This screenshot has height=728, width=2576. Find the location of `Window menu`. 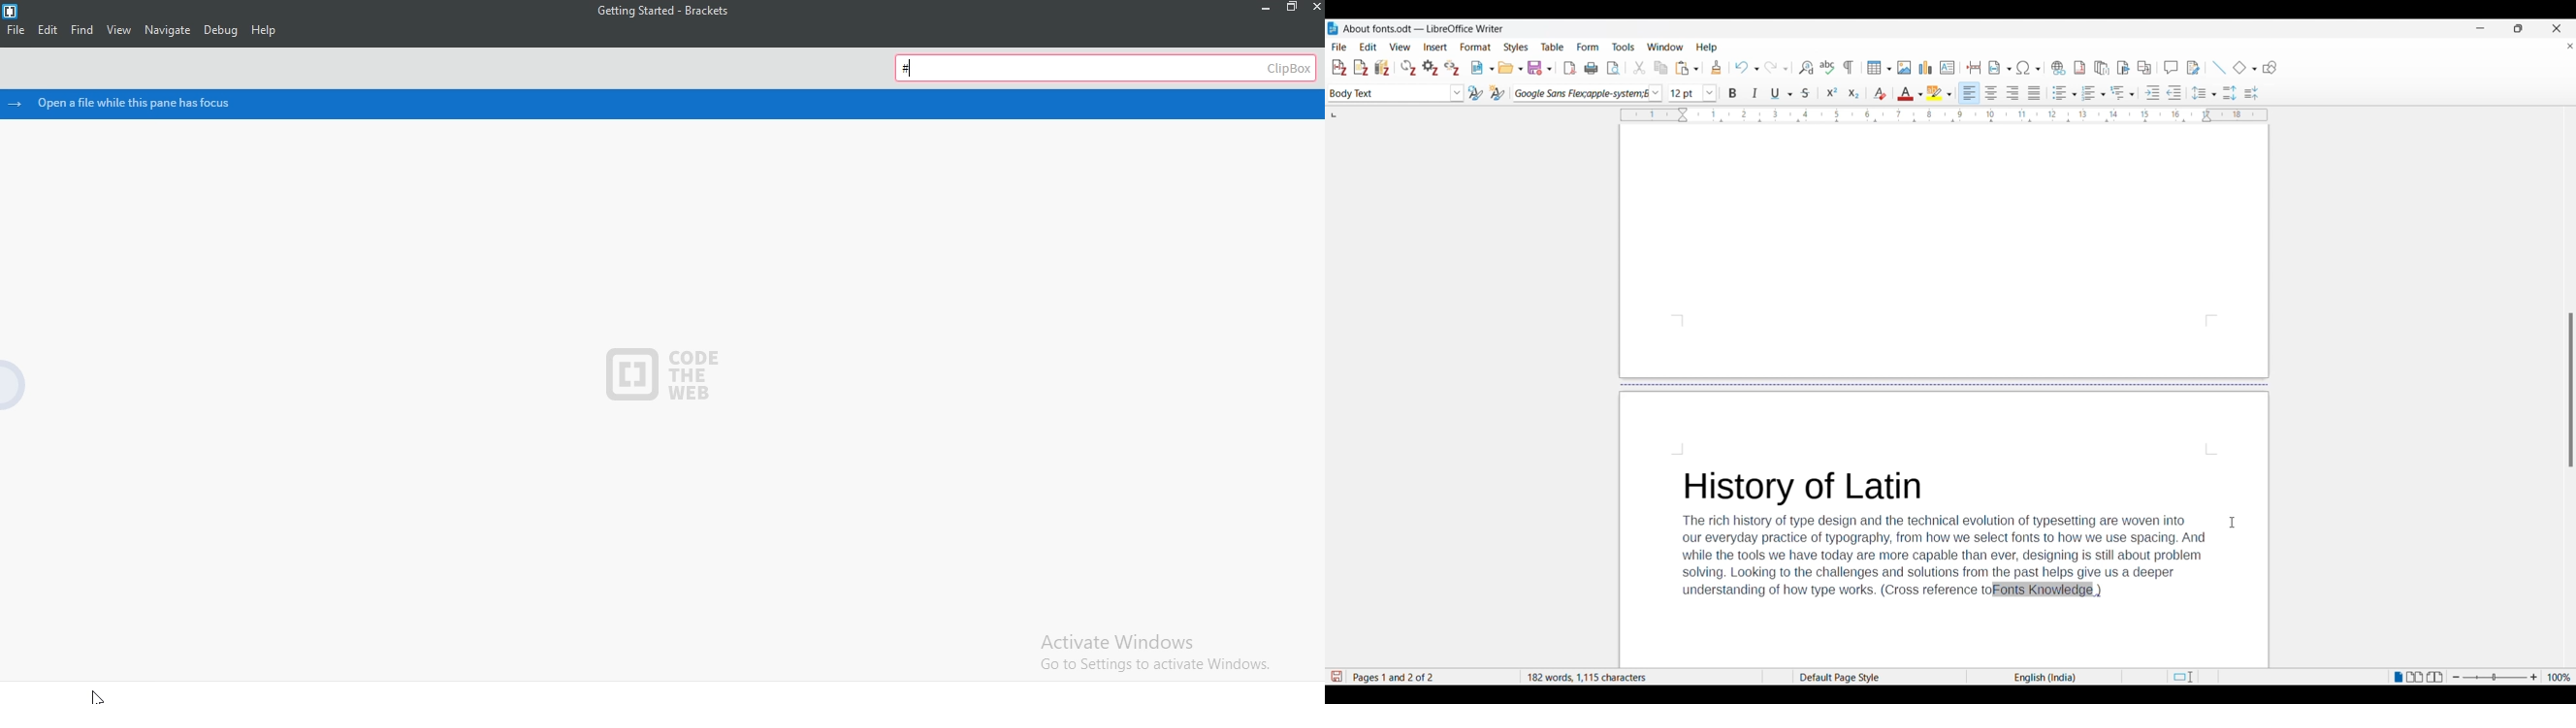

Window menu is located at coordinates (1666, 47).